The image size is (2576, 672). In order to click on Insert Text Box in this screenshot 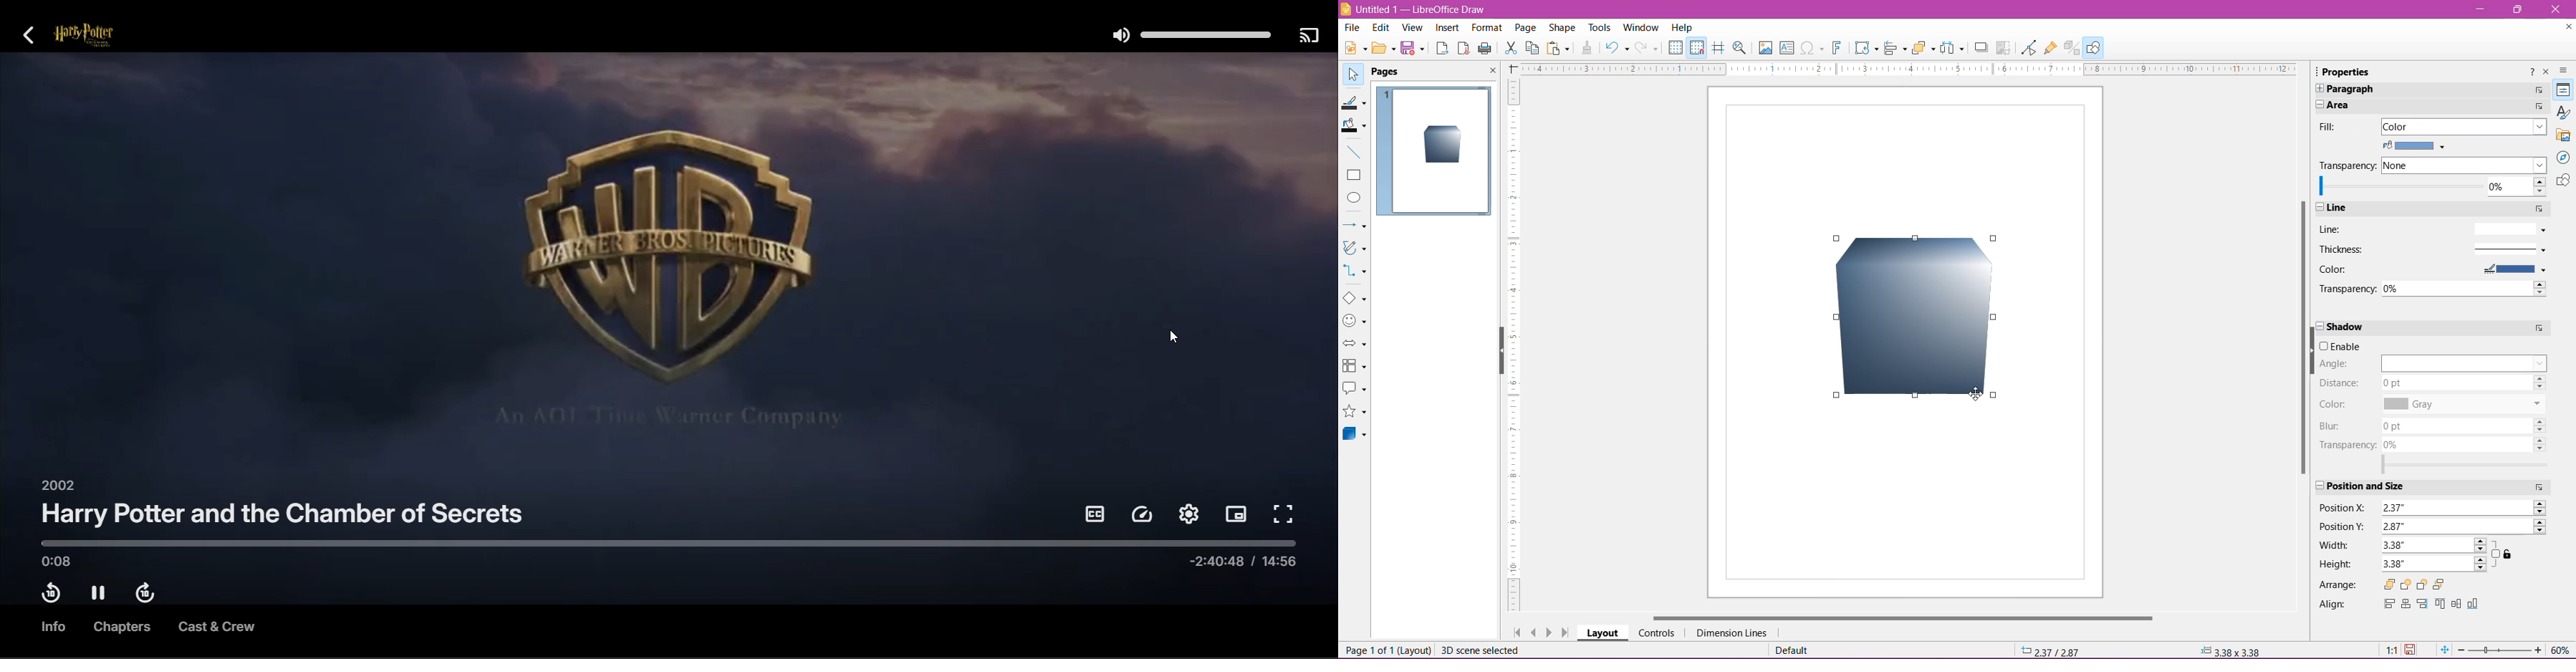, I will do `click(1787, 47)`.